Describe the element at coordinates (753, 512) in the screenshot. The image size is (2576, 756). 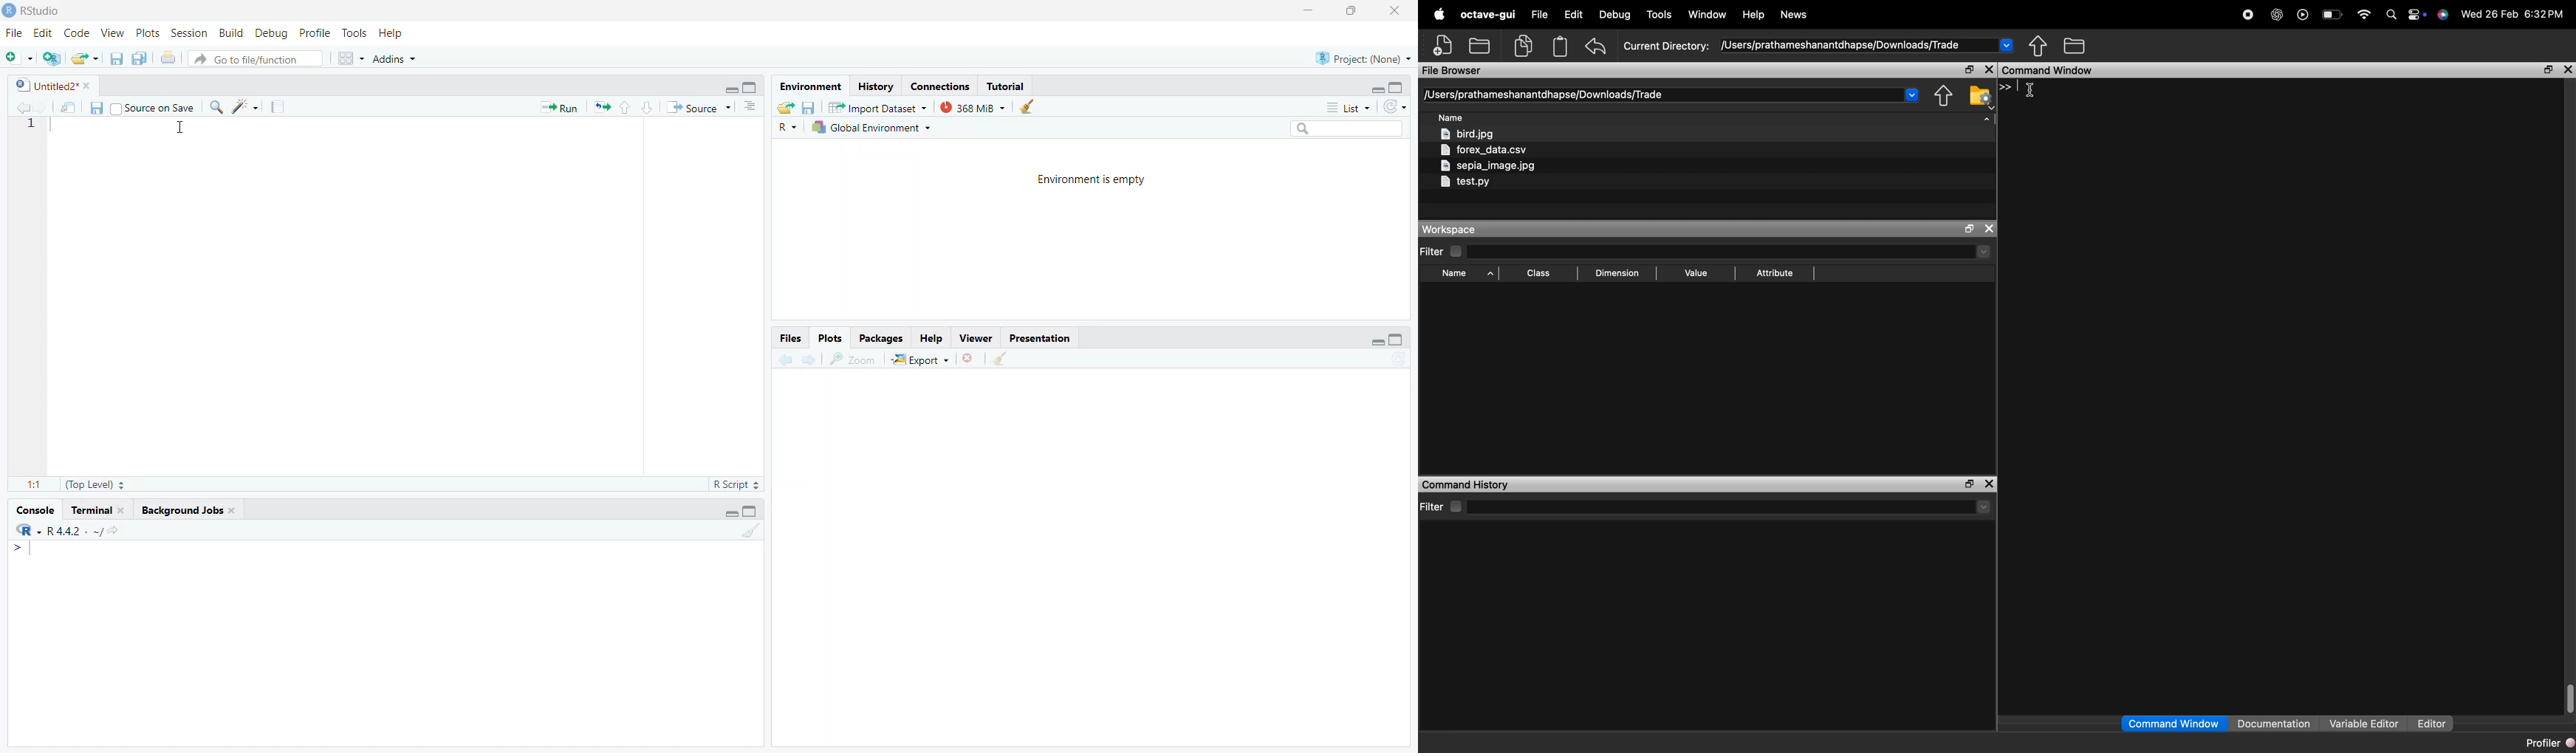
I see `maximise` at that location.